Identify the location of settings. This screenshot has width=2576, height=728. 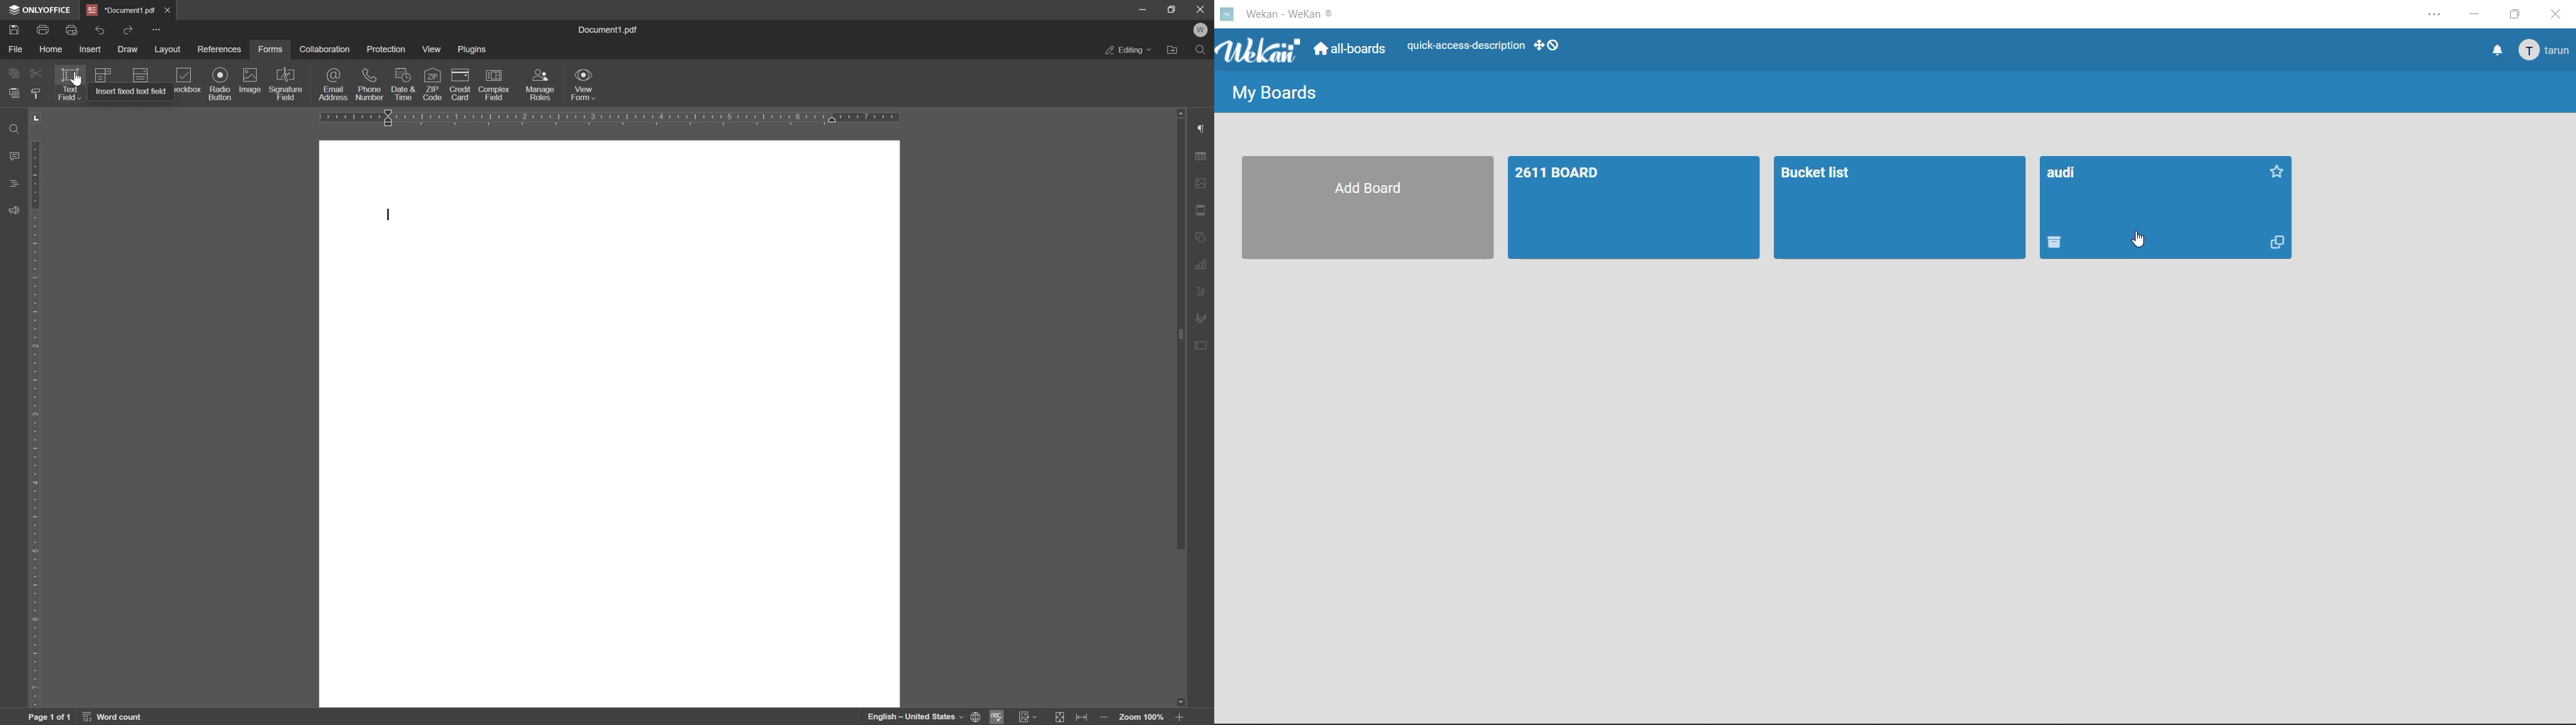
(2431, 12).